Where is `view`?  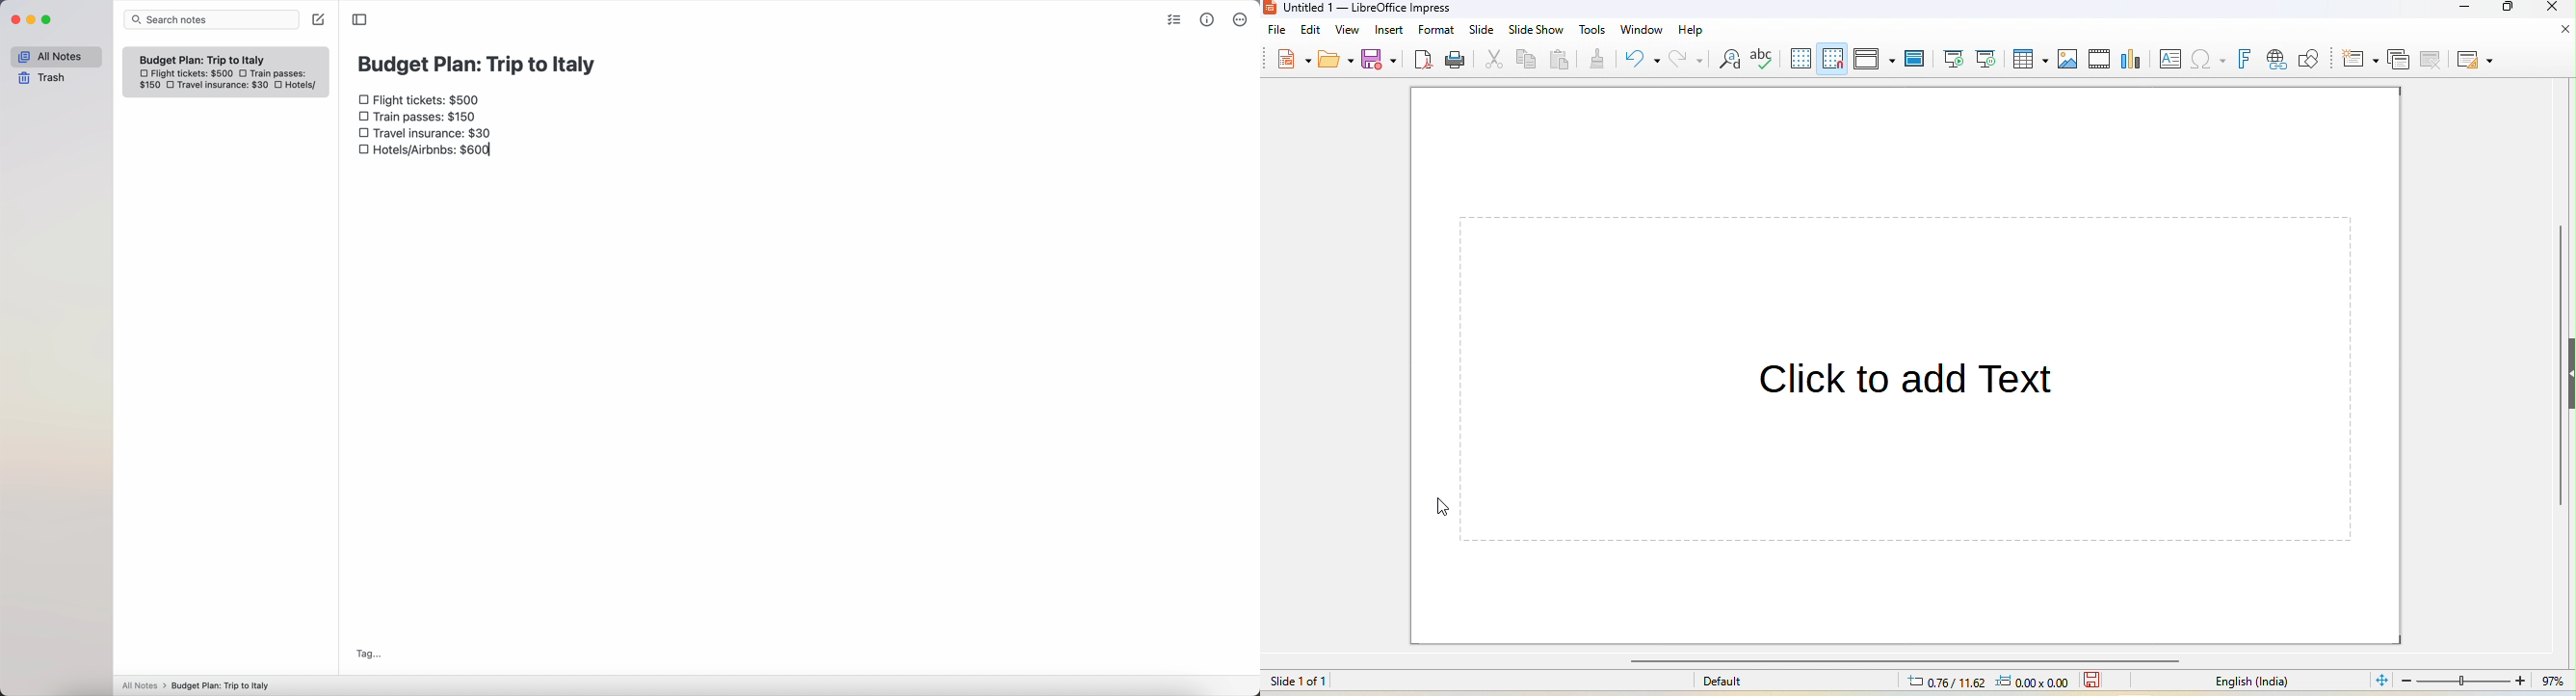
view is located at coordinates (1347, 30).